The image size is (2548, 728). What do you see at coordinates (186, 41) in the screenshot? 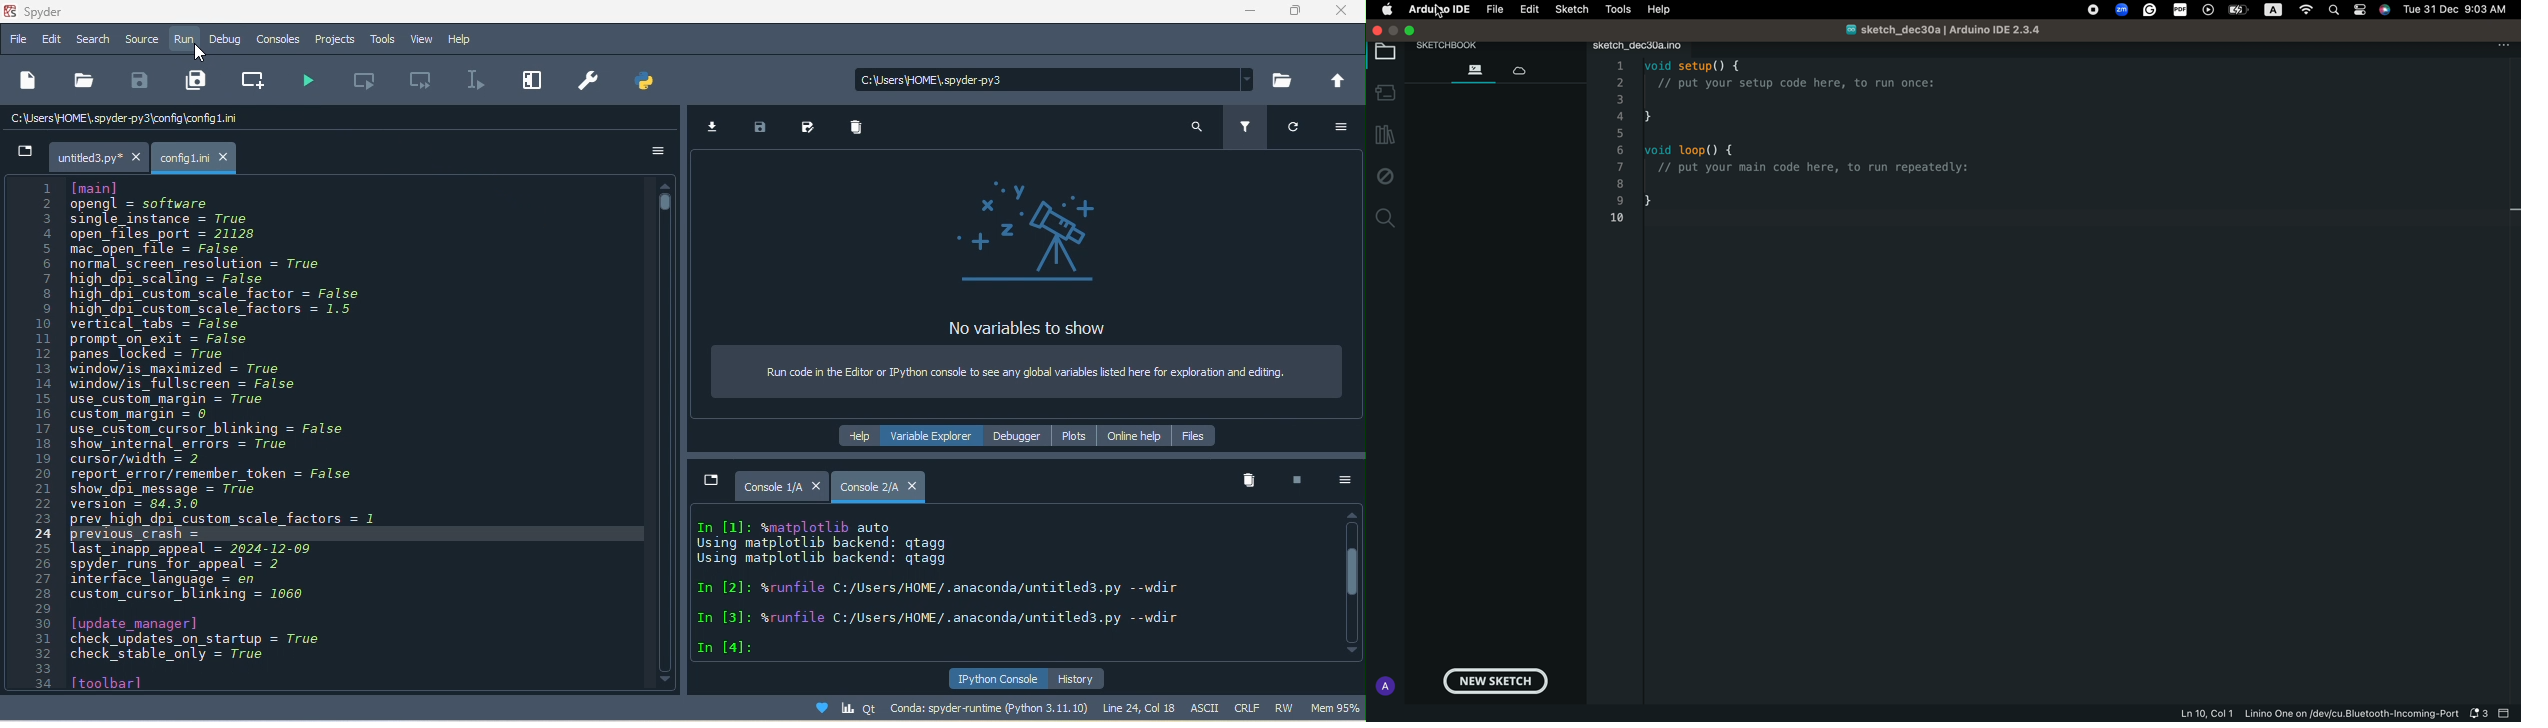
I see `run` at bounding box center [186, 41].